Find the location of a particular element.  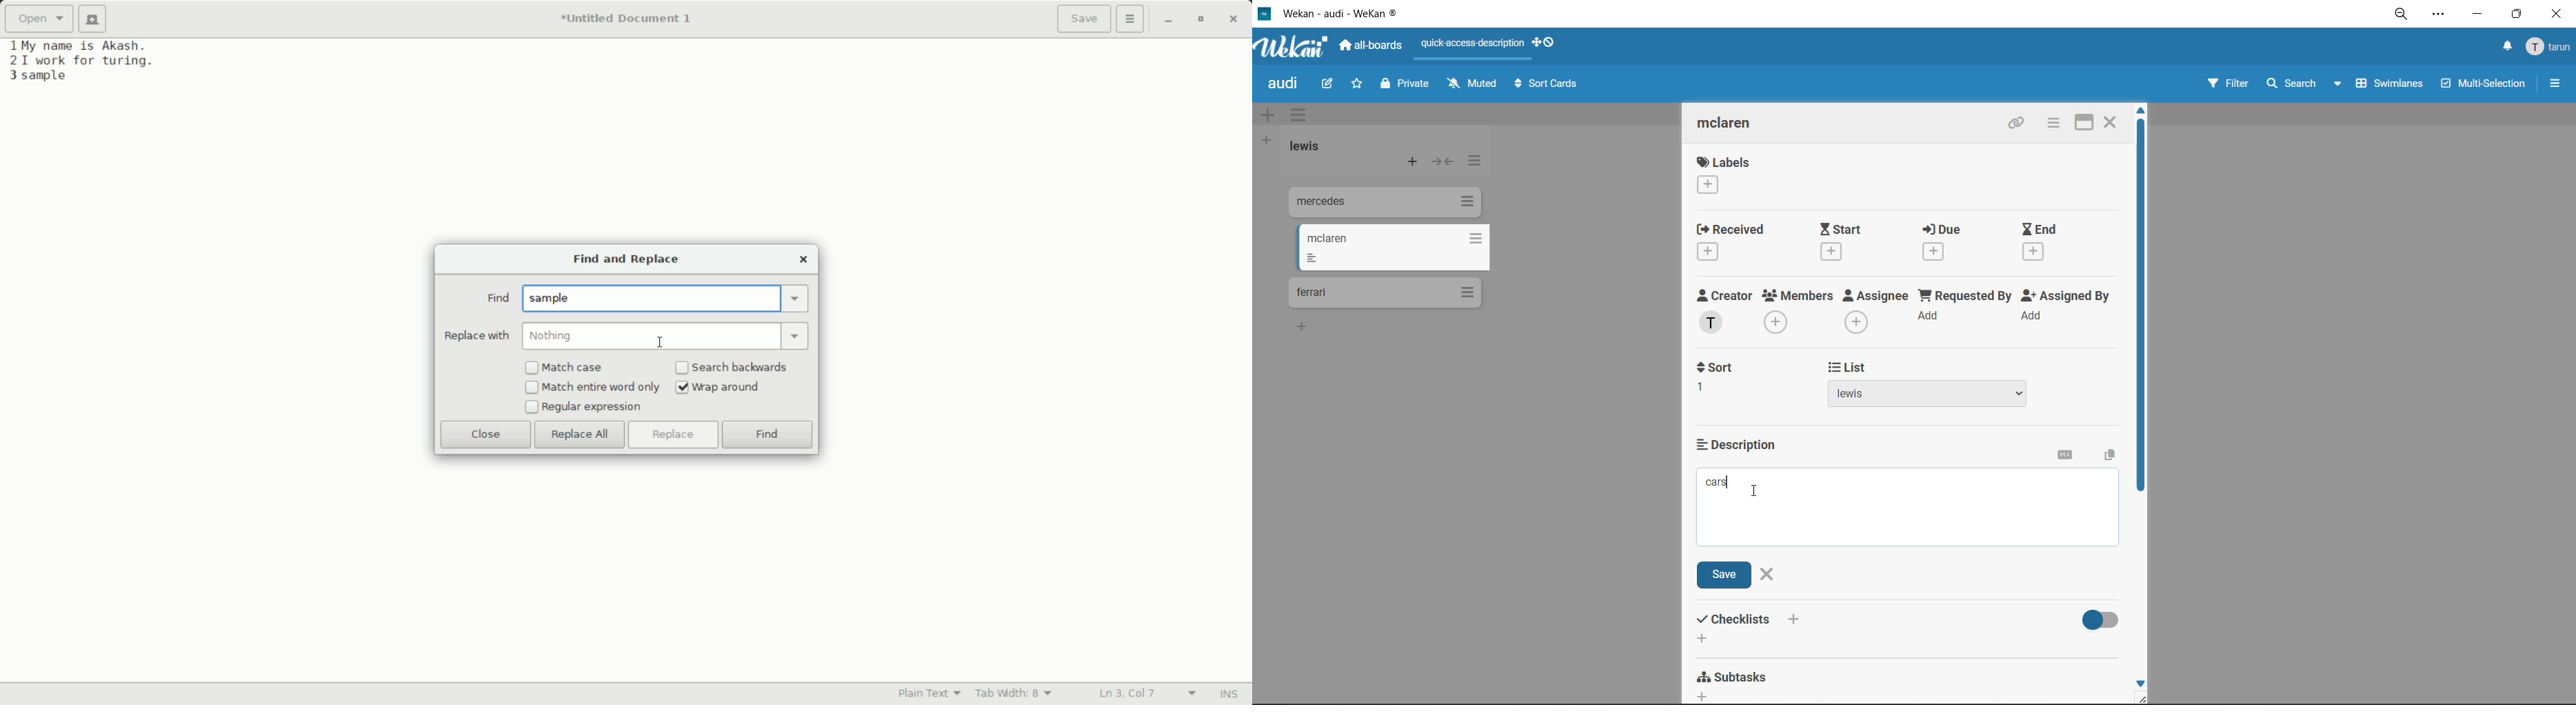

assigned by is located at coordinates (2071, 309).